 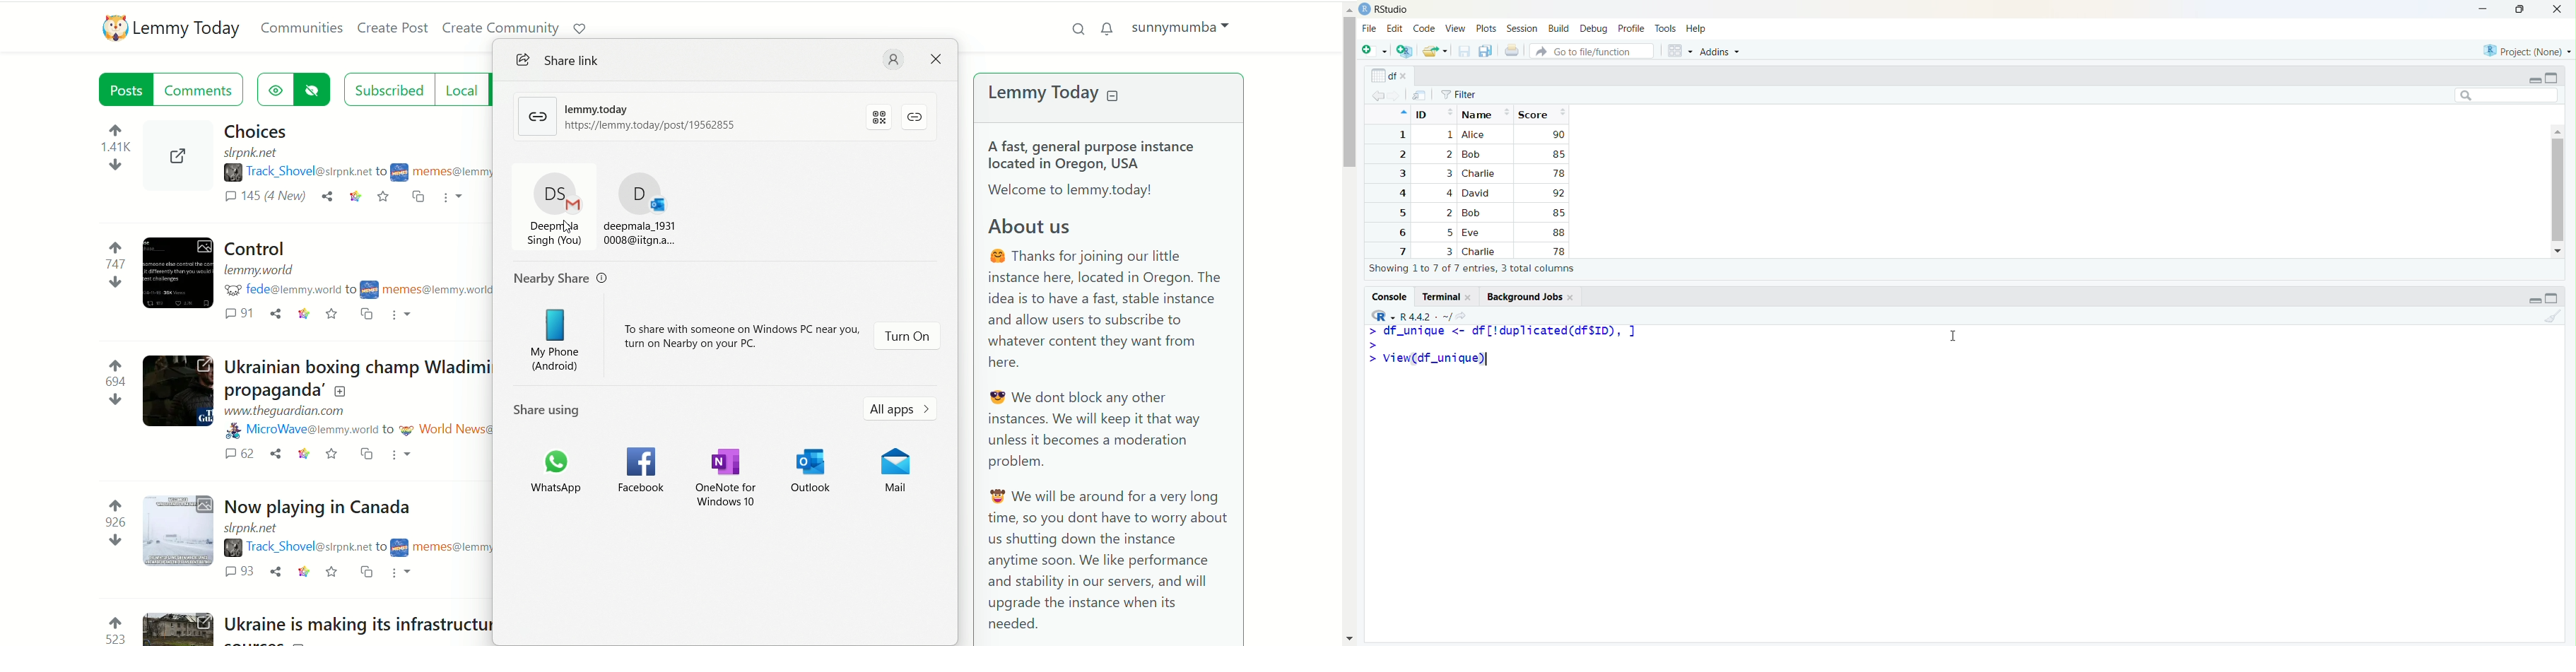 I want to click on New project, so click(x=1405, y=52).